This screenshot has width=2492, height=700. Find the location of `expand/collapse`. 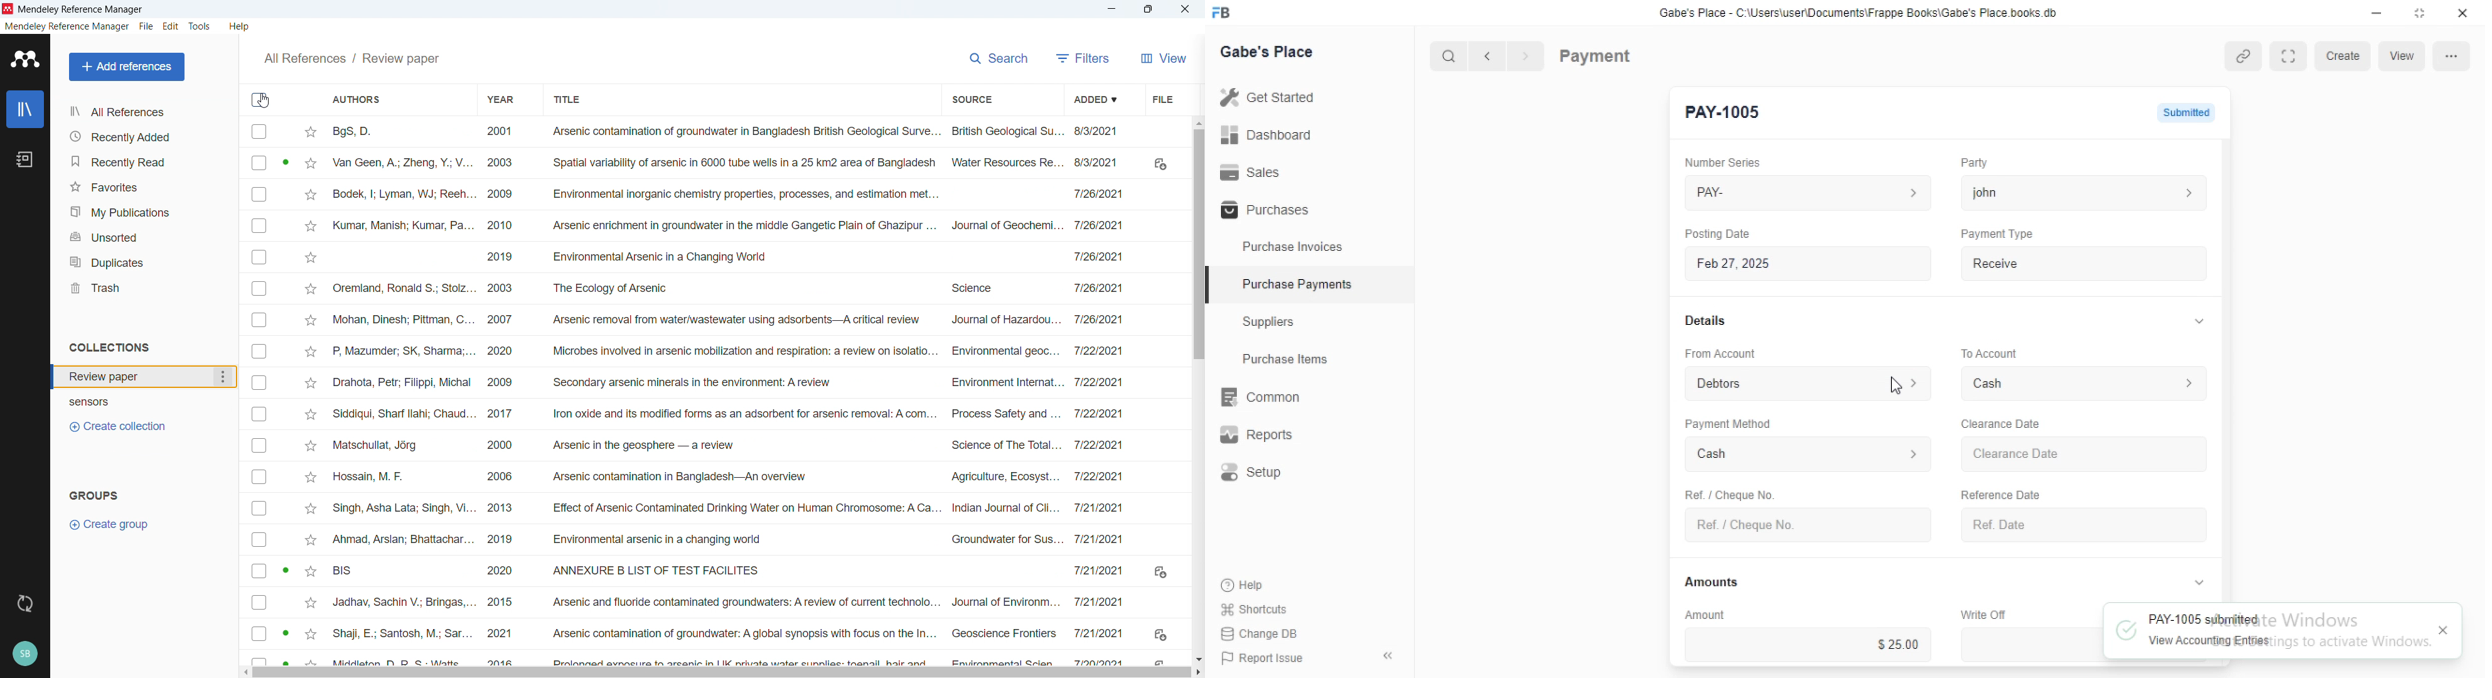

expand/collapse is located at coordinates (2195, 322).